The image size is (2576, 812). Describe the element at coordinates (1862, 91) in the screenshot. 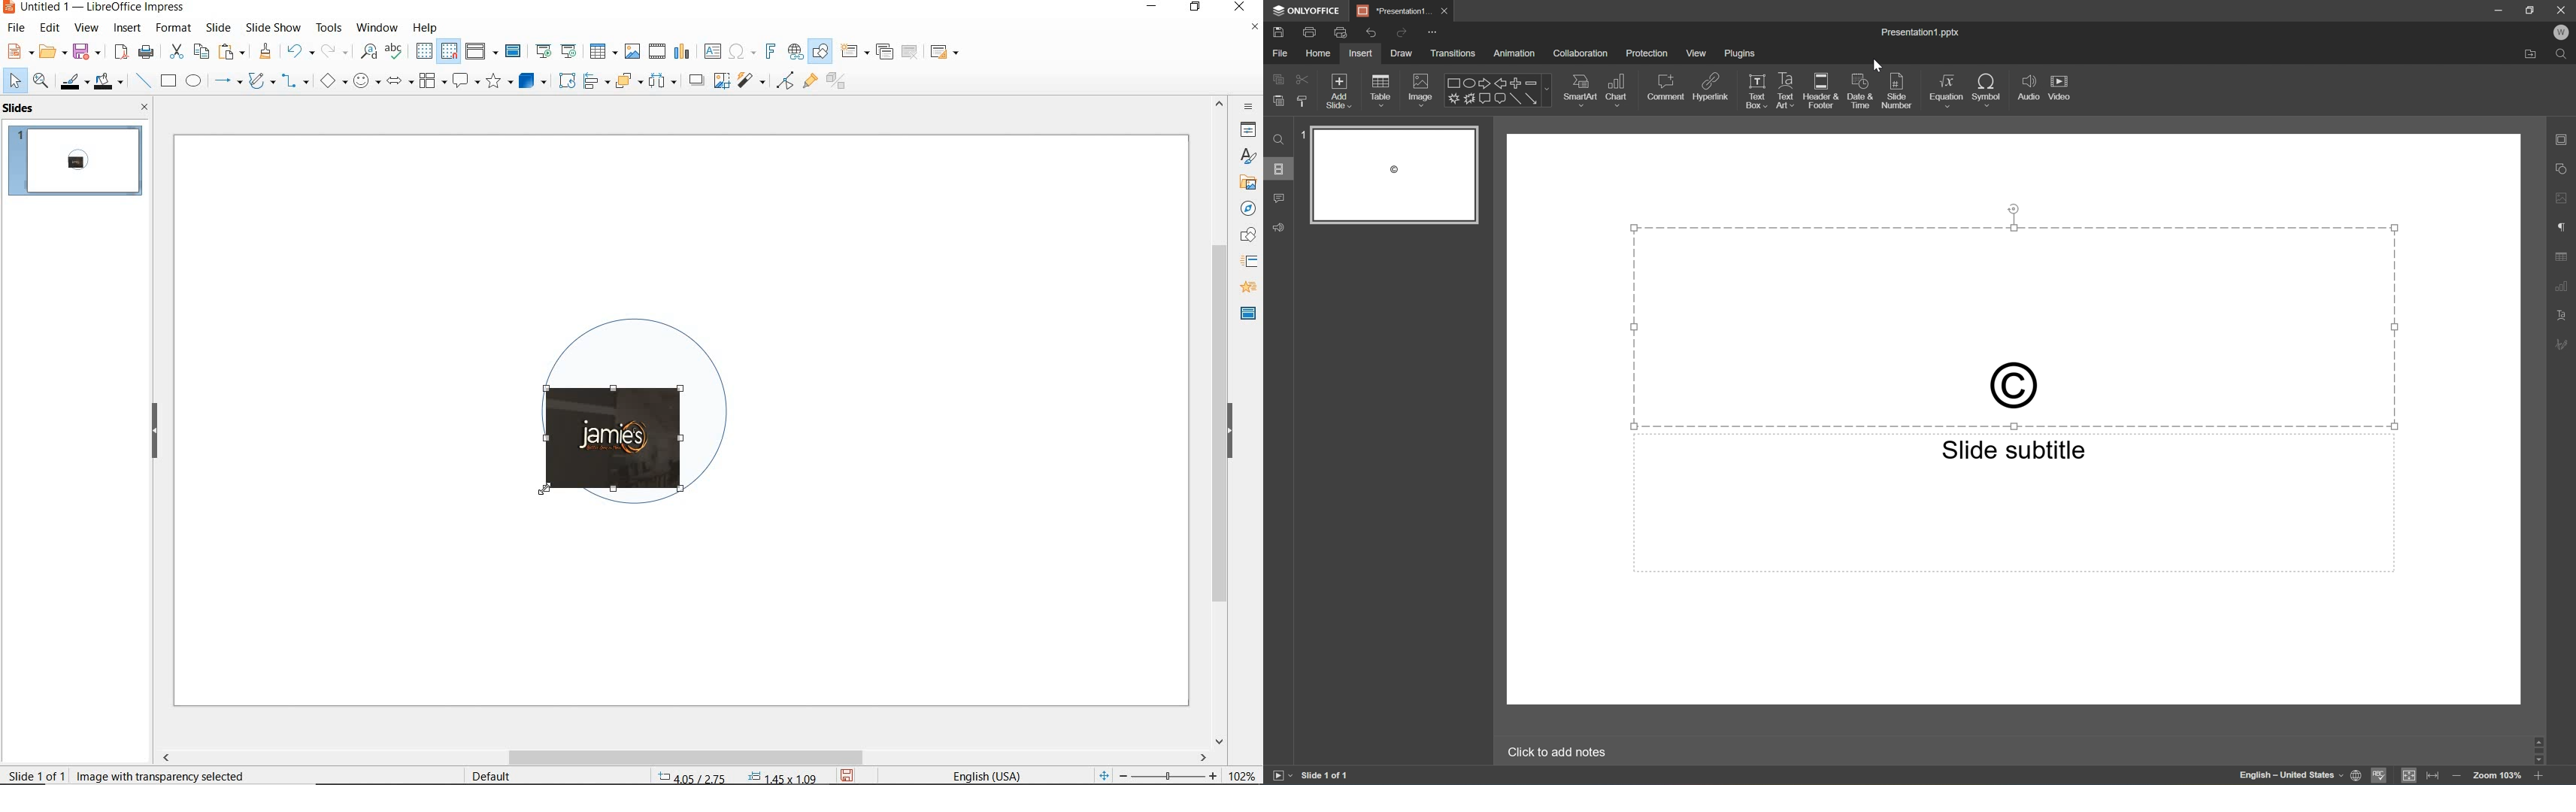

I see `Date & Time` at that location.